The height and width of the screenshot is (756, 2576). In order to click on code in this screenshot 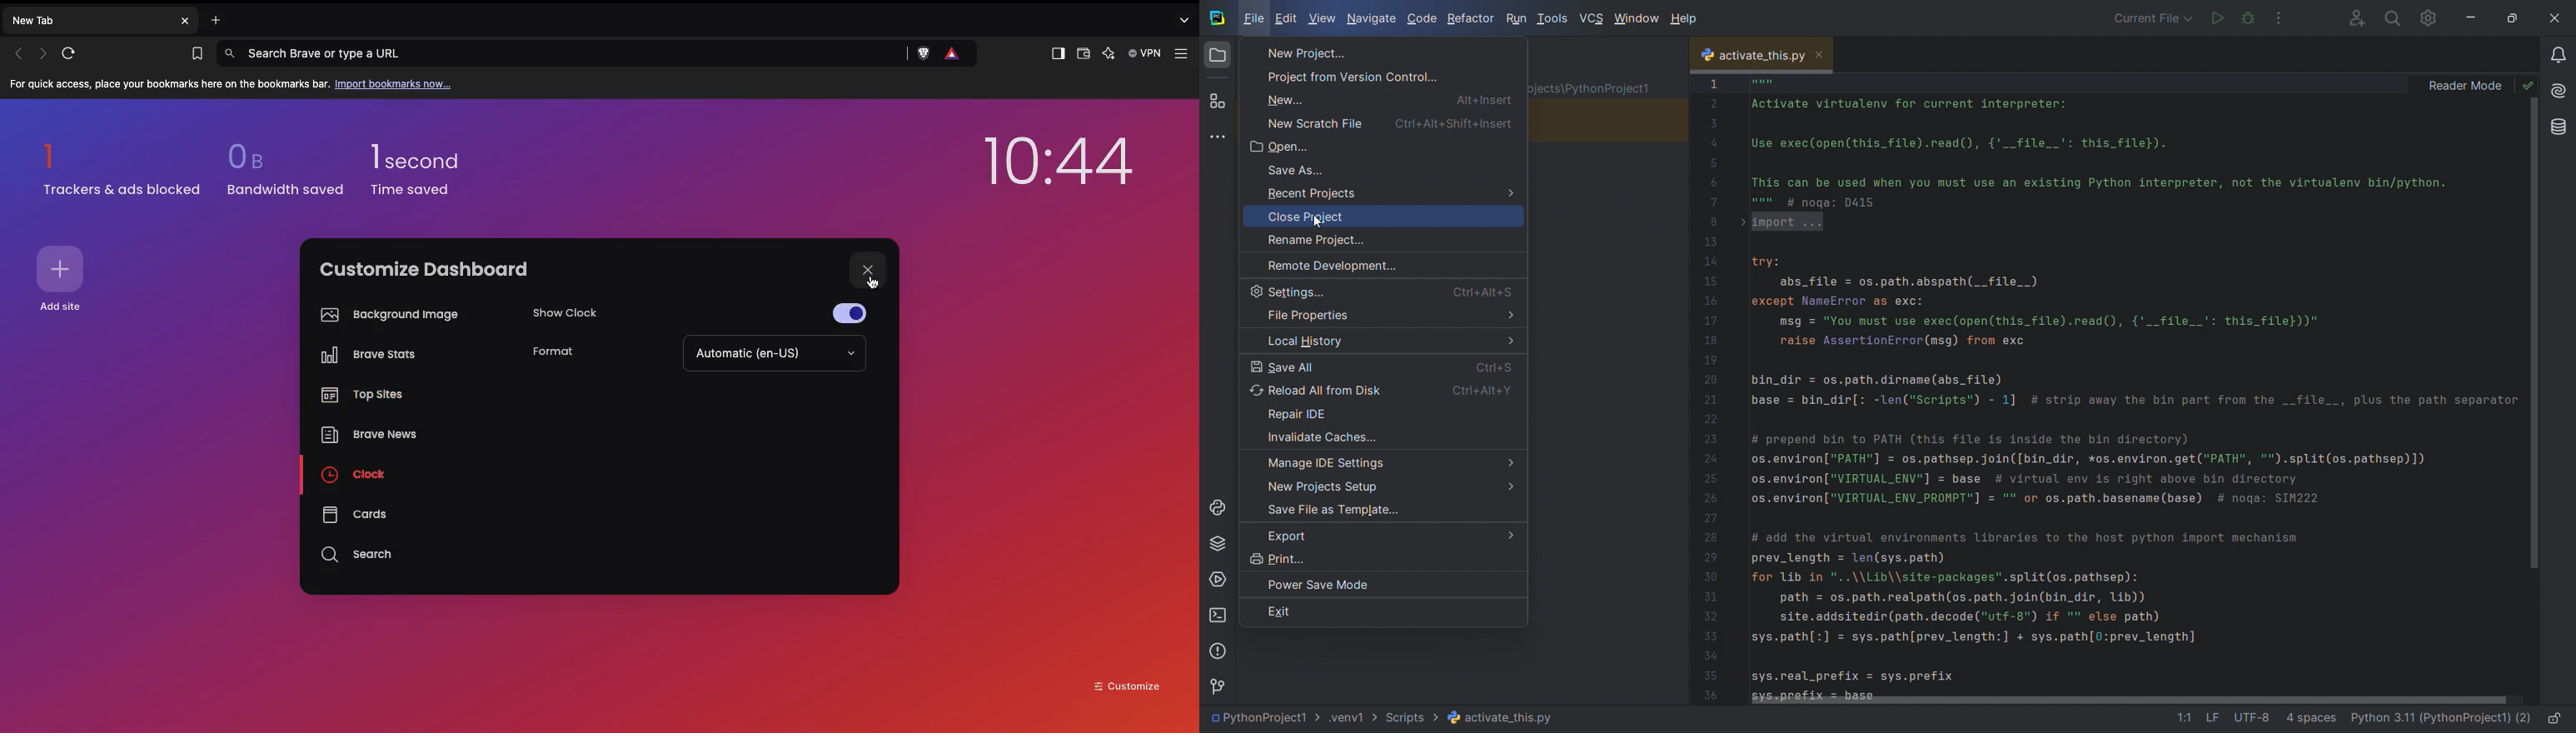, I will do `click(1419, 19)`.